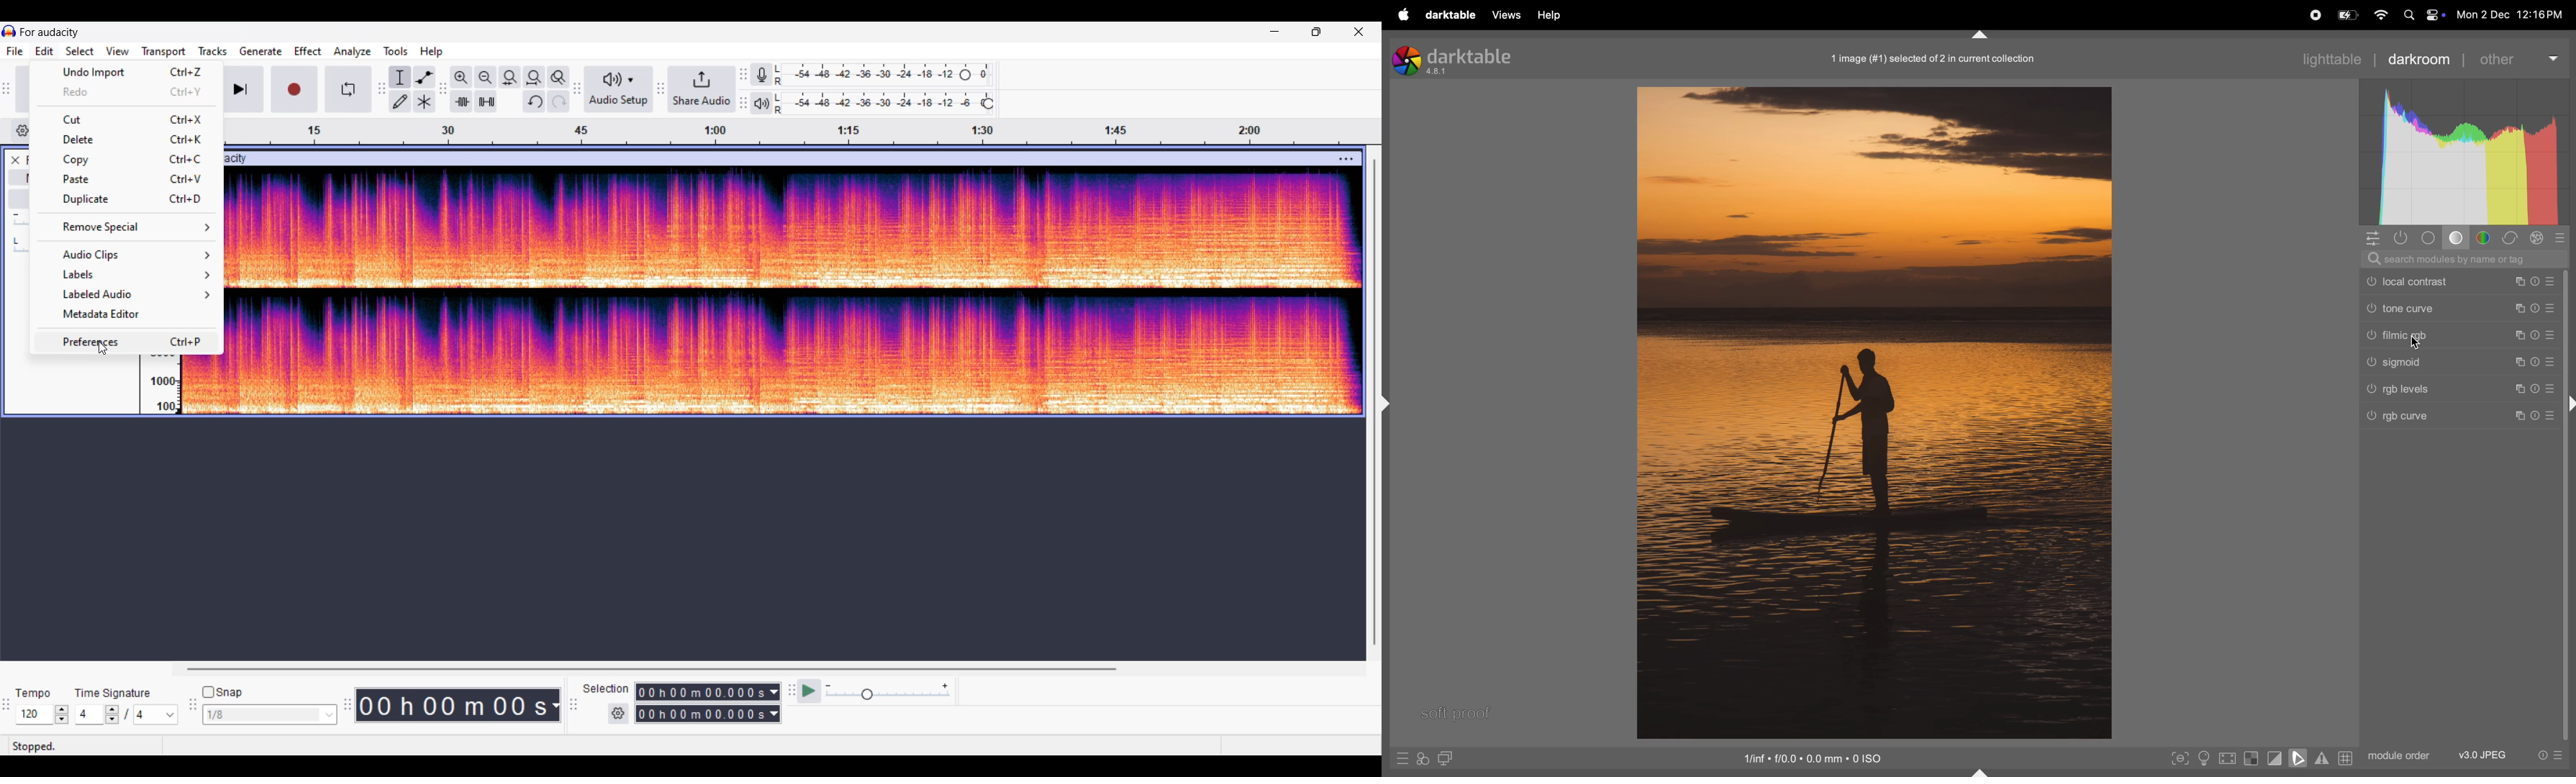 This screenshot has width=2576, height=784. I want to click on searchbar, so click(2465, 259).